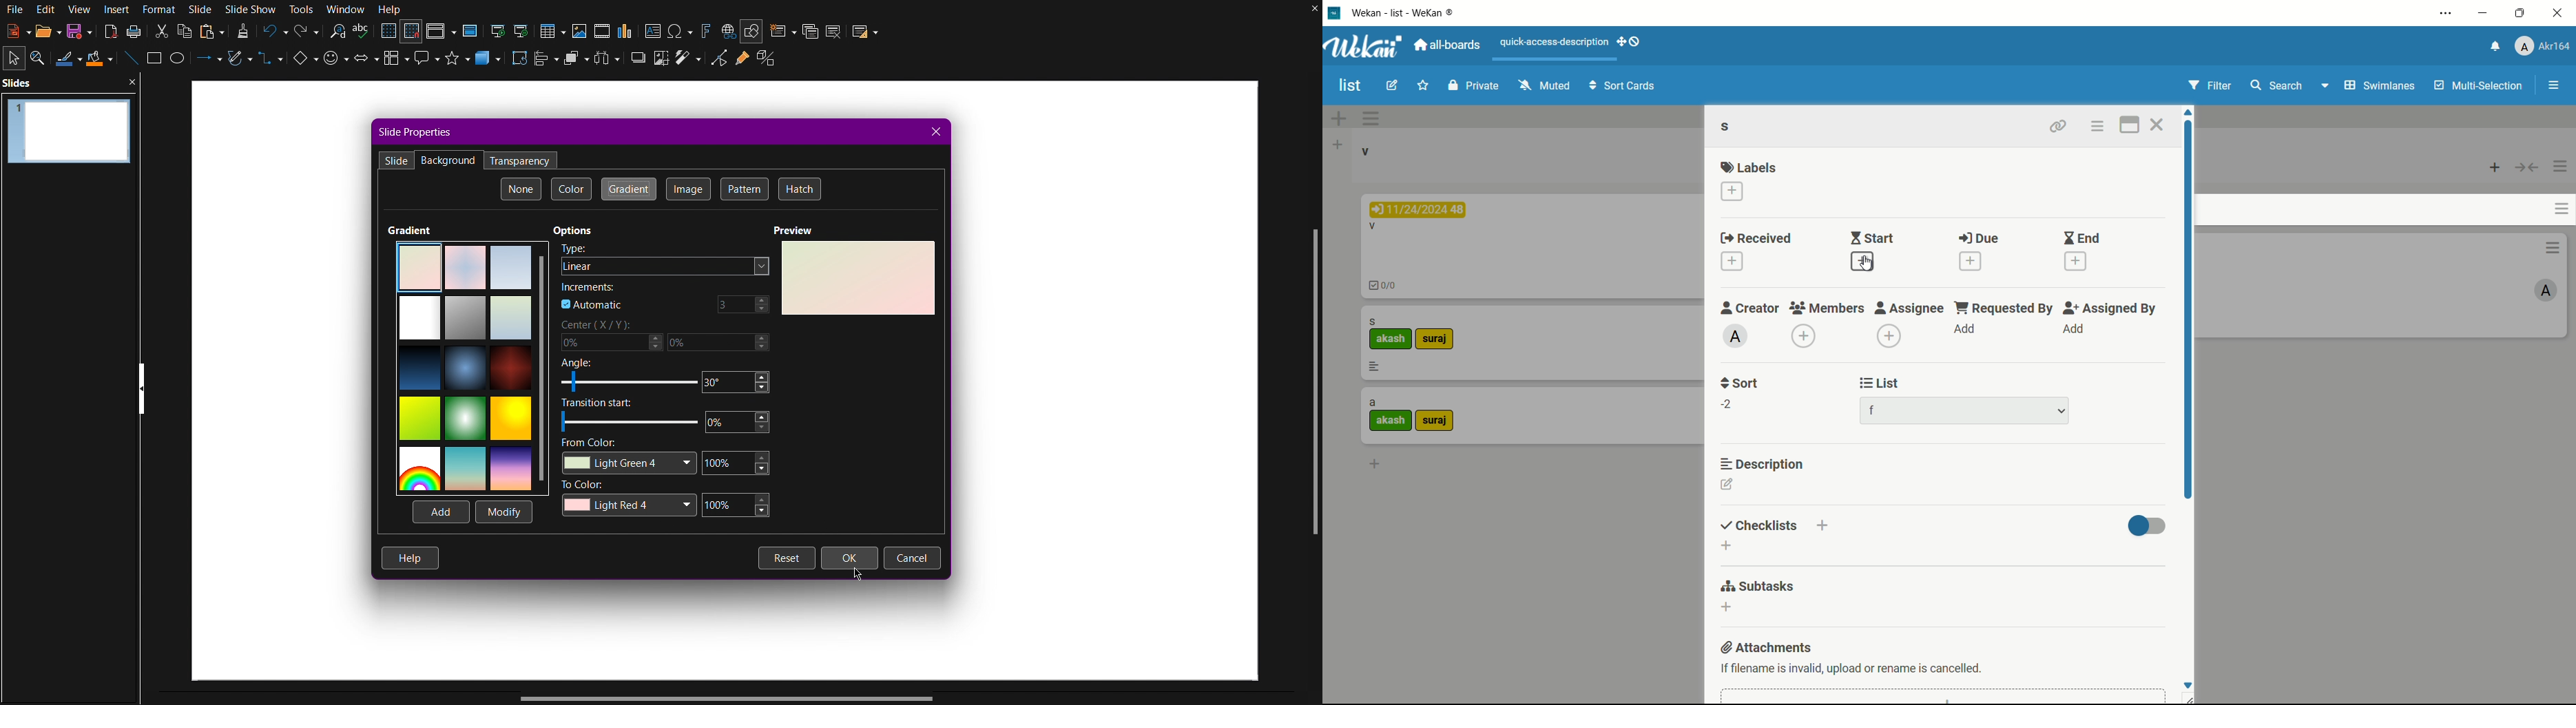 This screenshot has width=2576, height=728. Describe the element at coordinates (14, 10) in the screenshot. I see `File` at that location.